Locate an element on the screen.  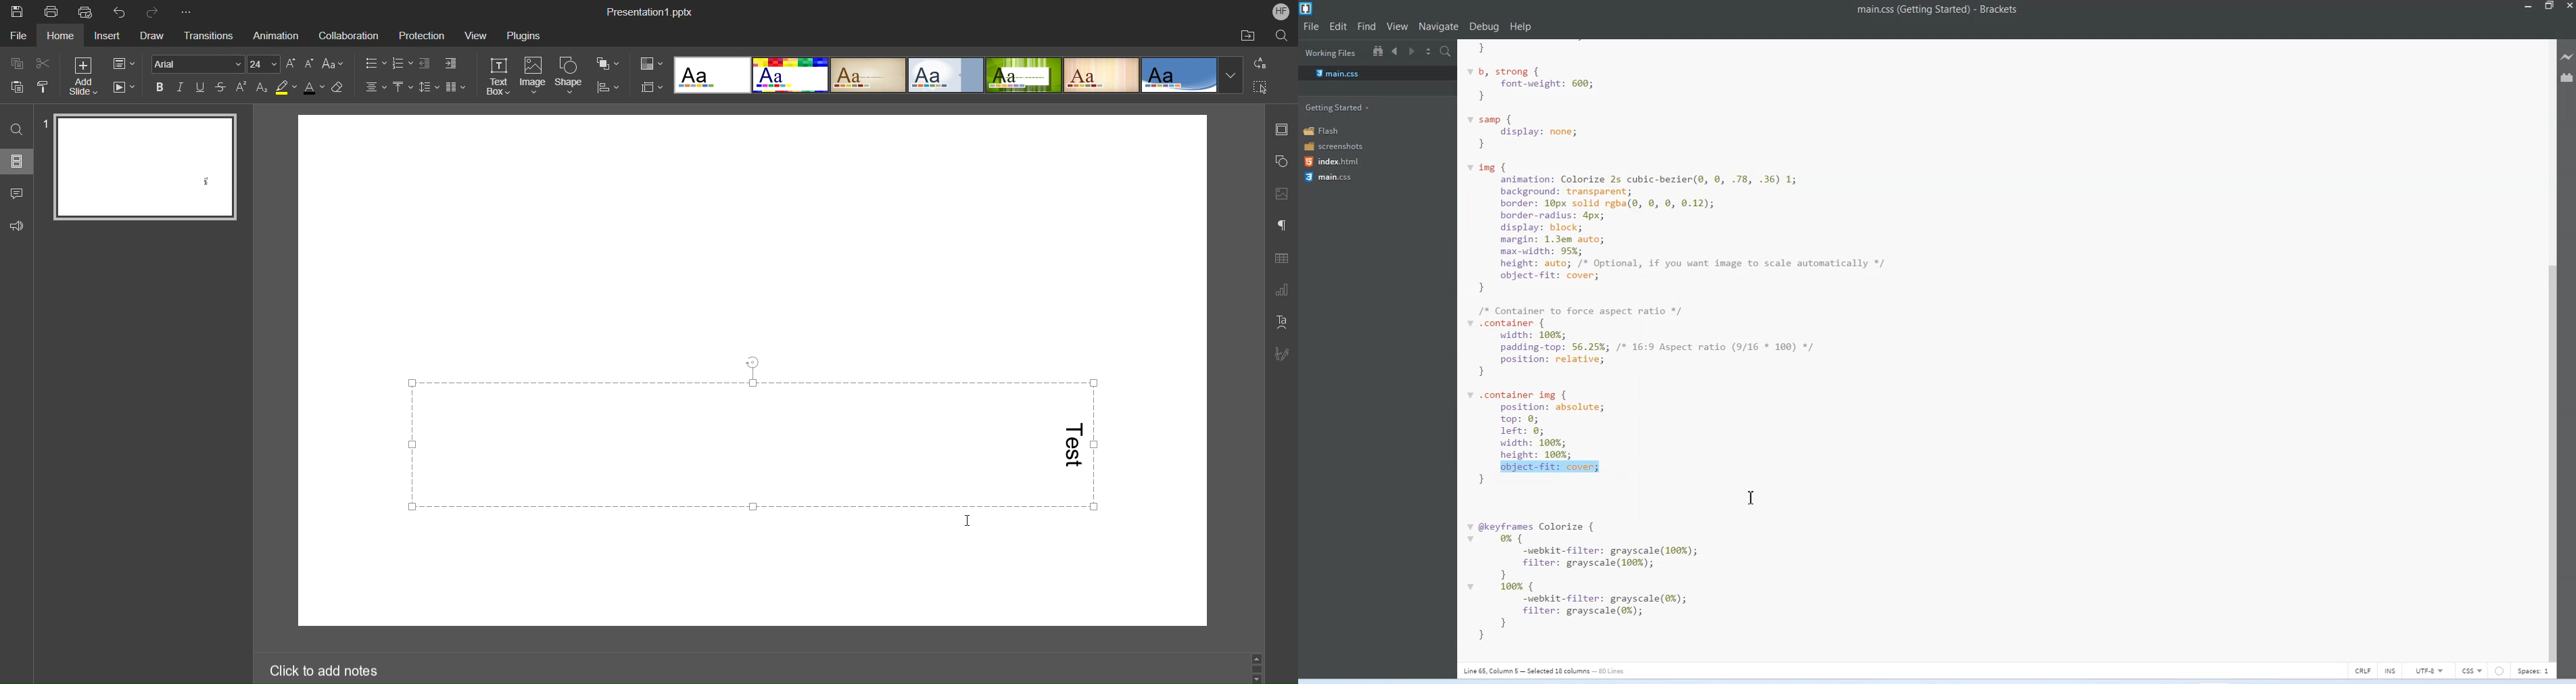
Templates is located at coordinates (957, 74).